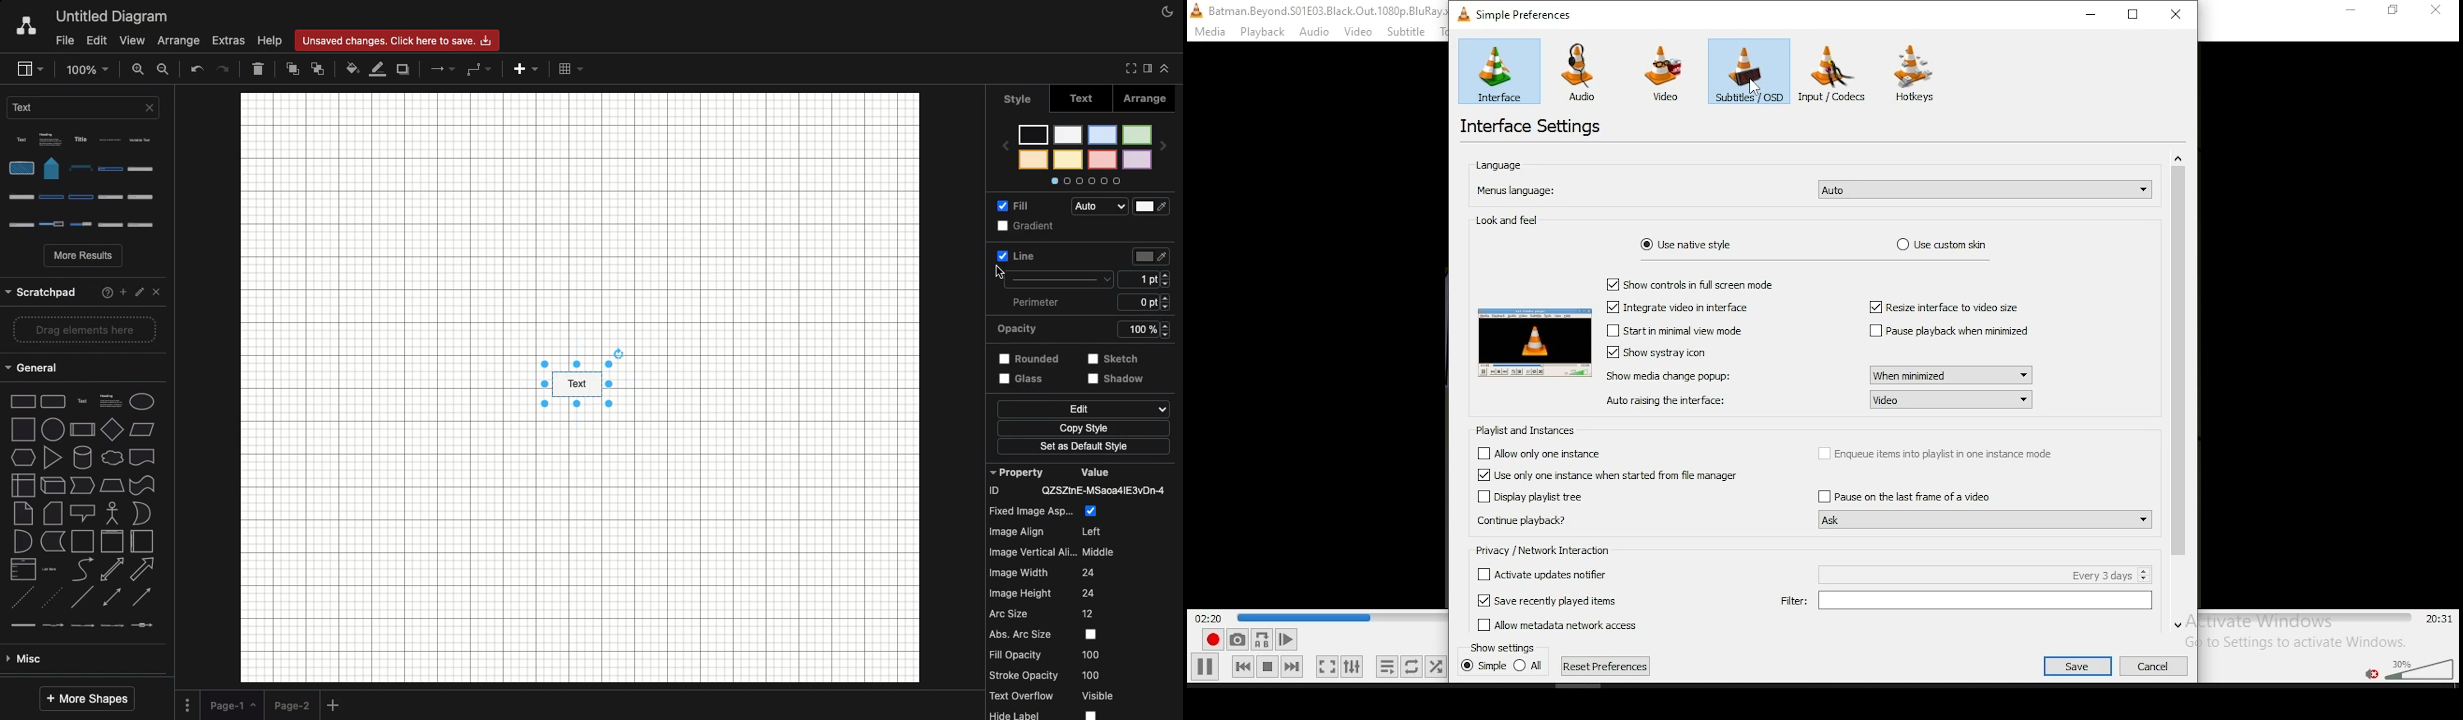  Describe the element at coordinates (1018, 98) in the screenshot. I see `style` at that location.